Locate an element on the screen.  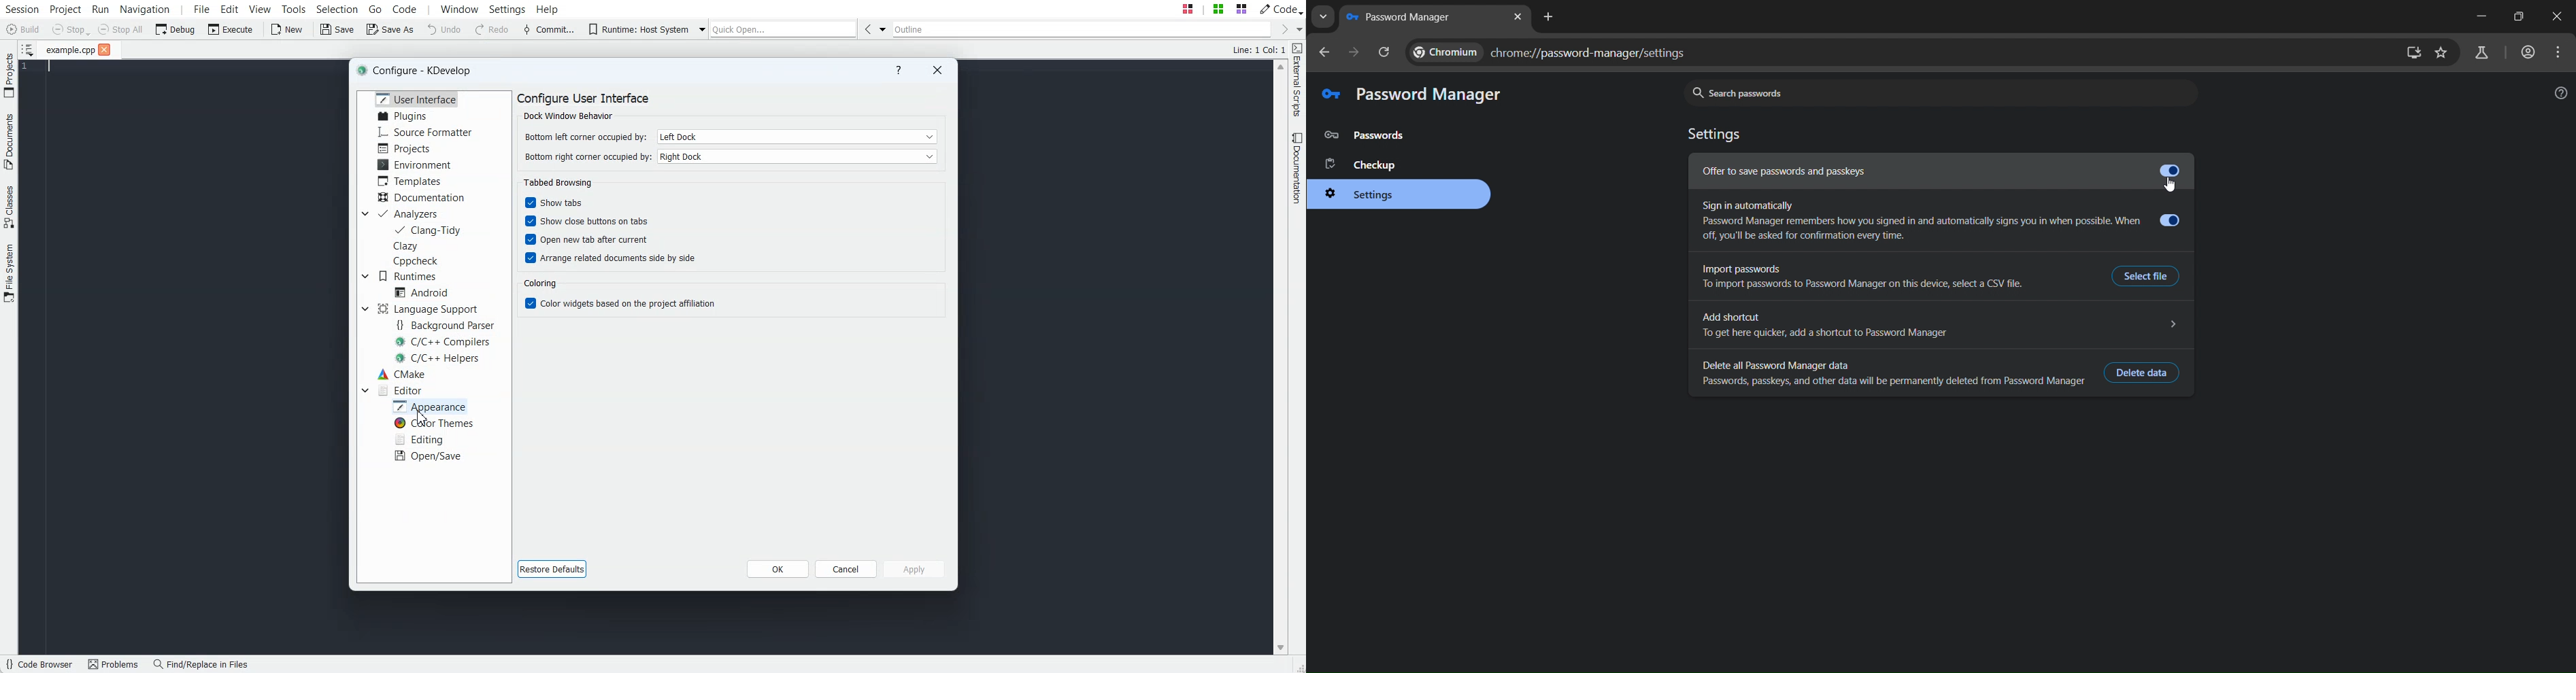
current tab is located at coordinates (1415, 19).